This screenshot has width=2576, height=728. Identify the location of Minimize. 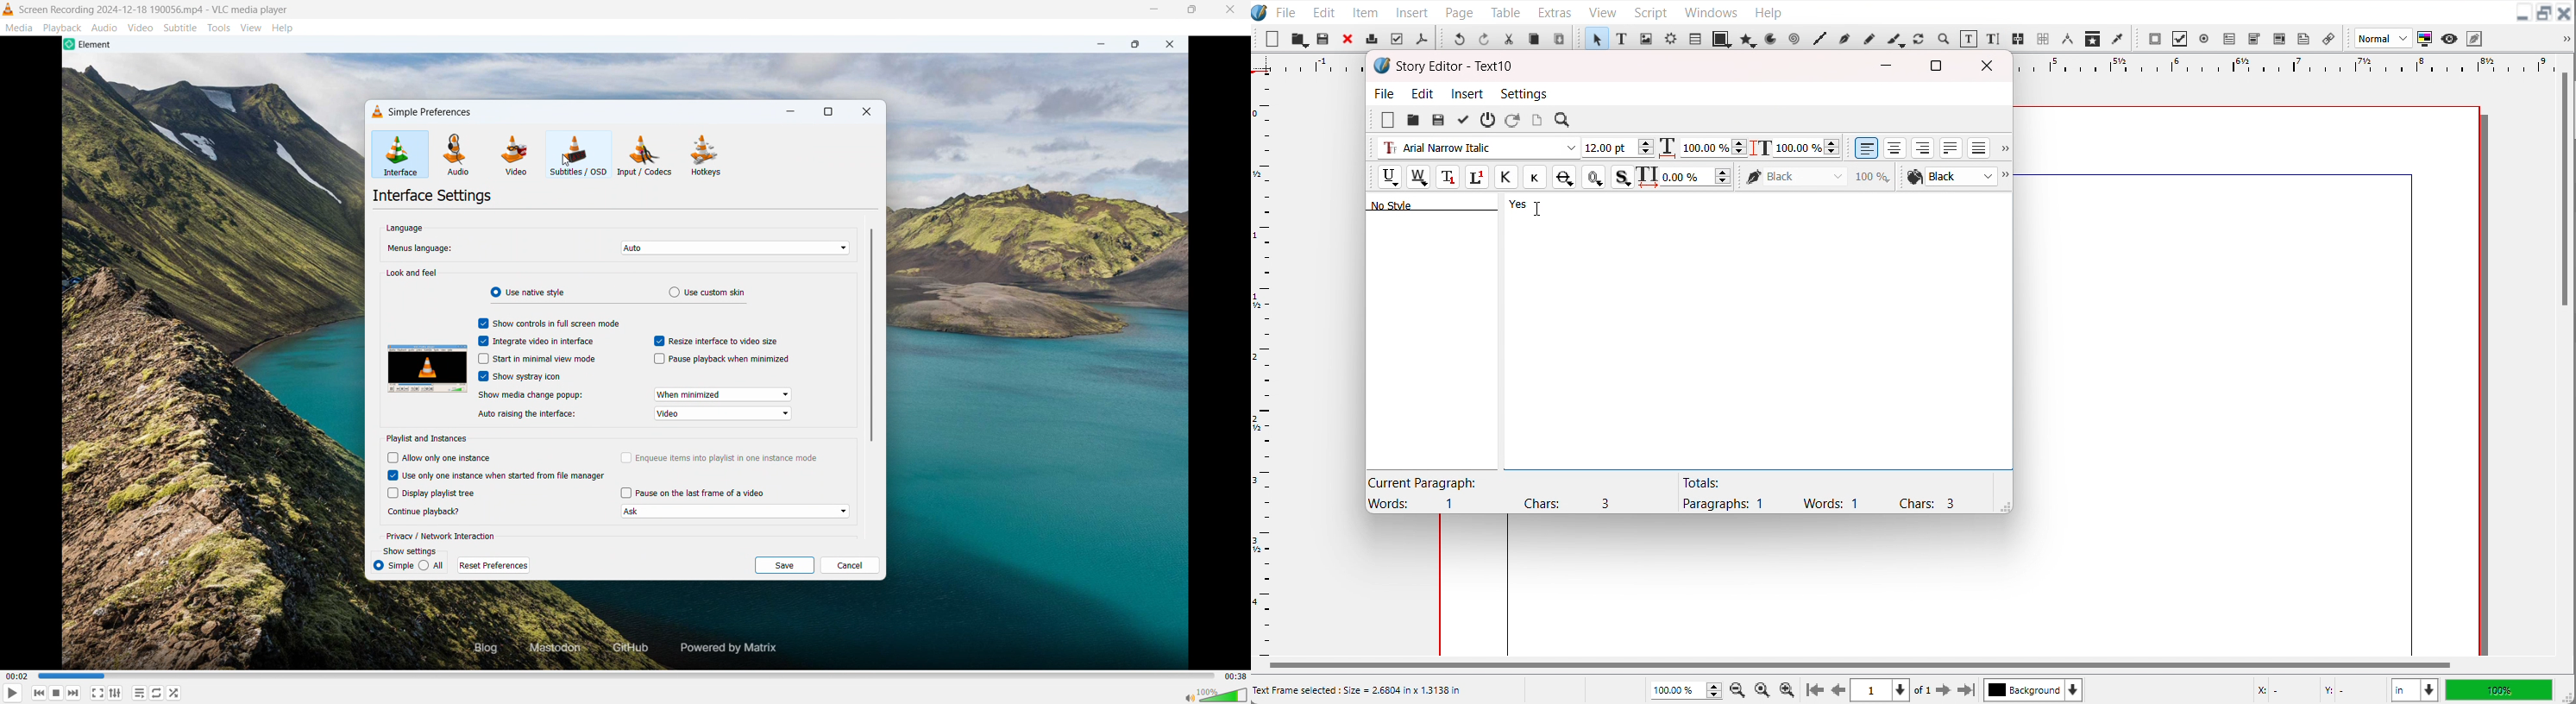
(1887, 66).